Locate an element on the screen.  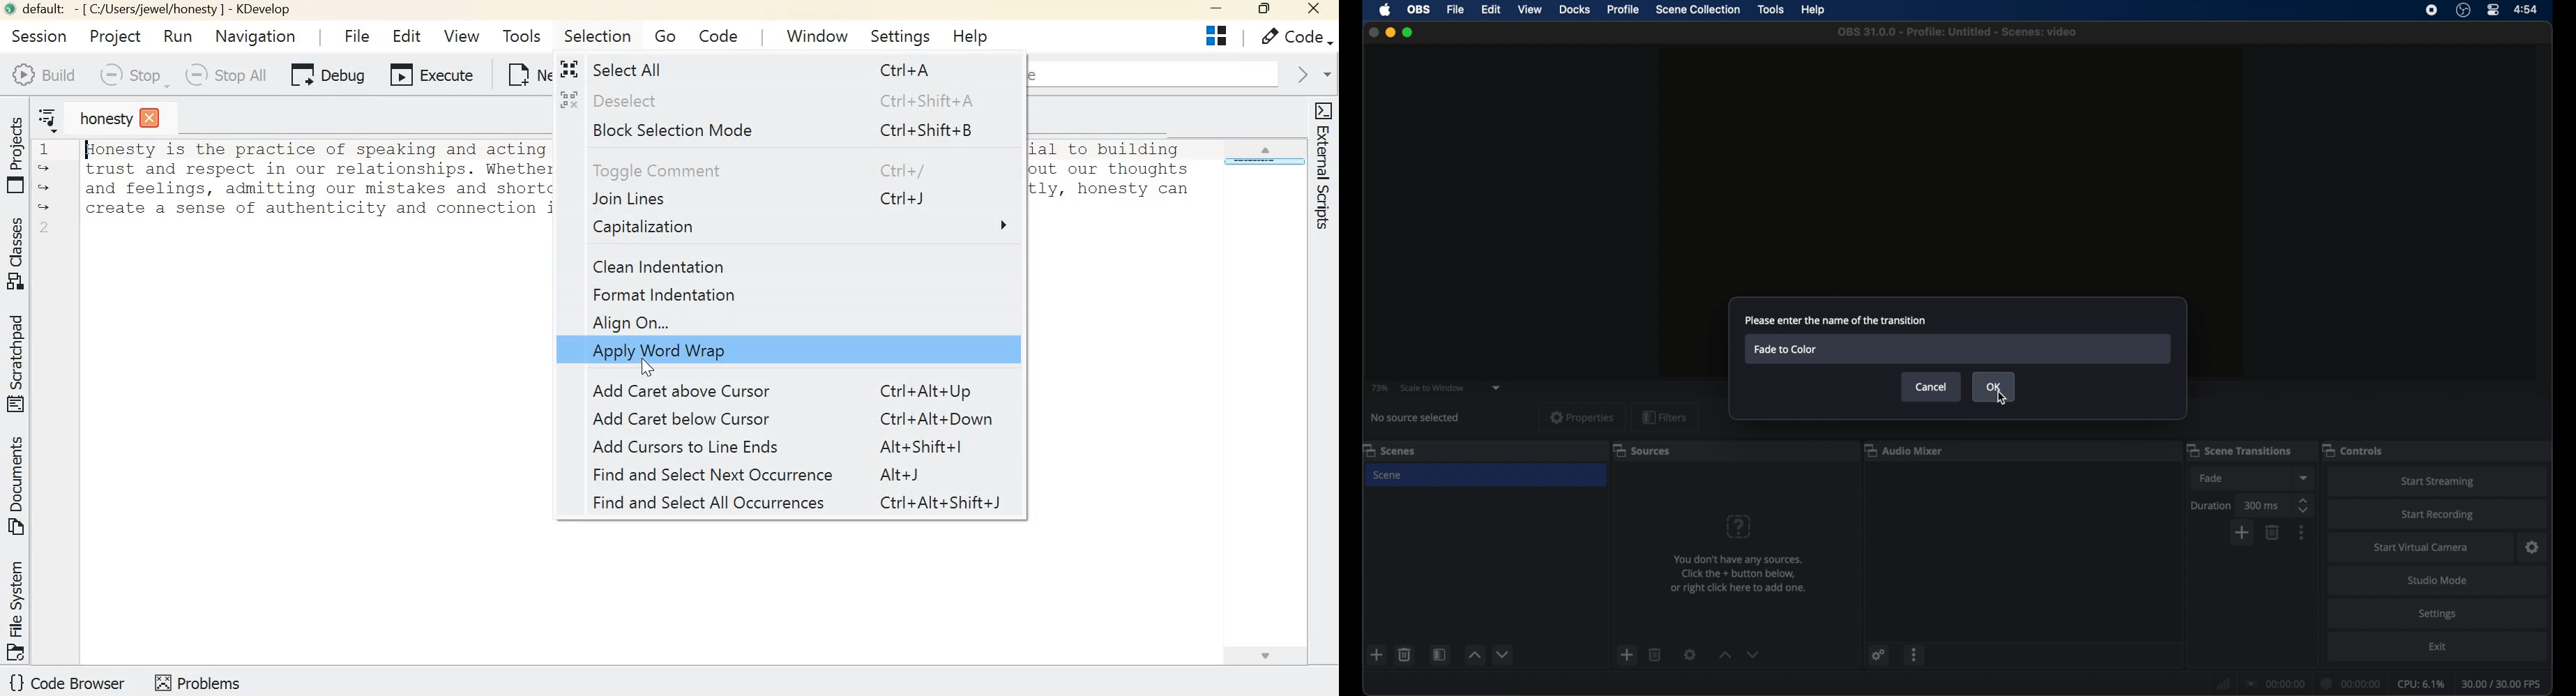
file name is located at coordinates (1958, 32).